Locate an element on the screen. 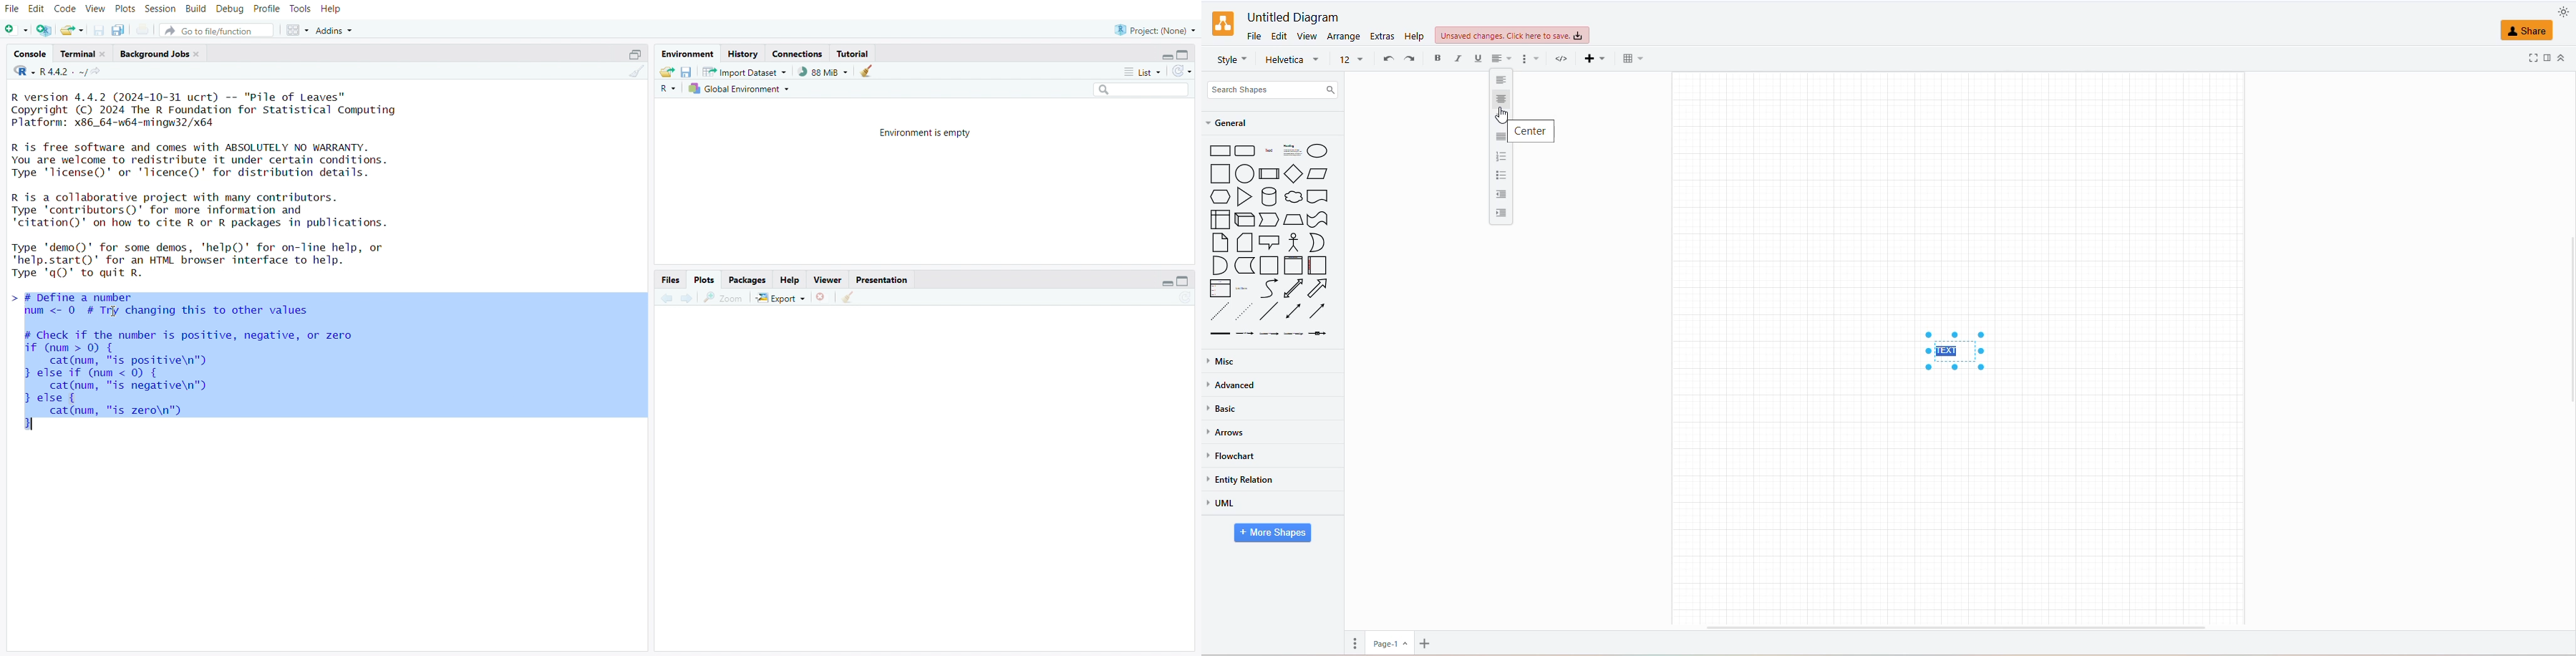 The image size is (2576, 672). expand is located at coordinates (631, 54).